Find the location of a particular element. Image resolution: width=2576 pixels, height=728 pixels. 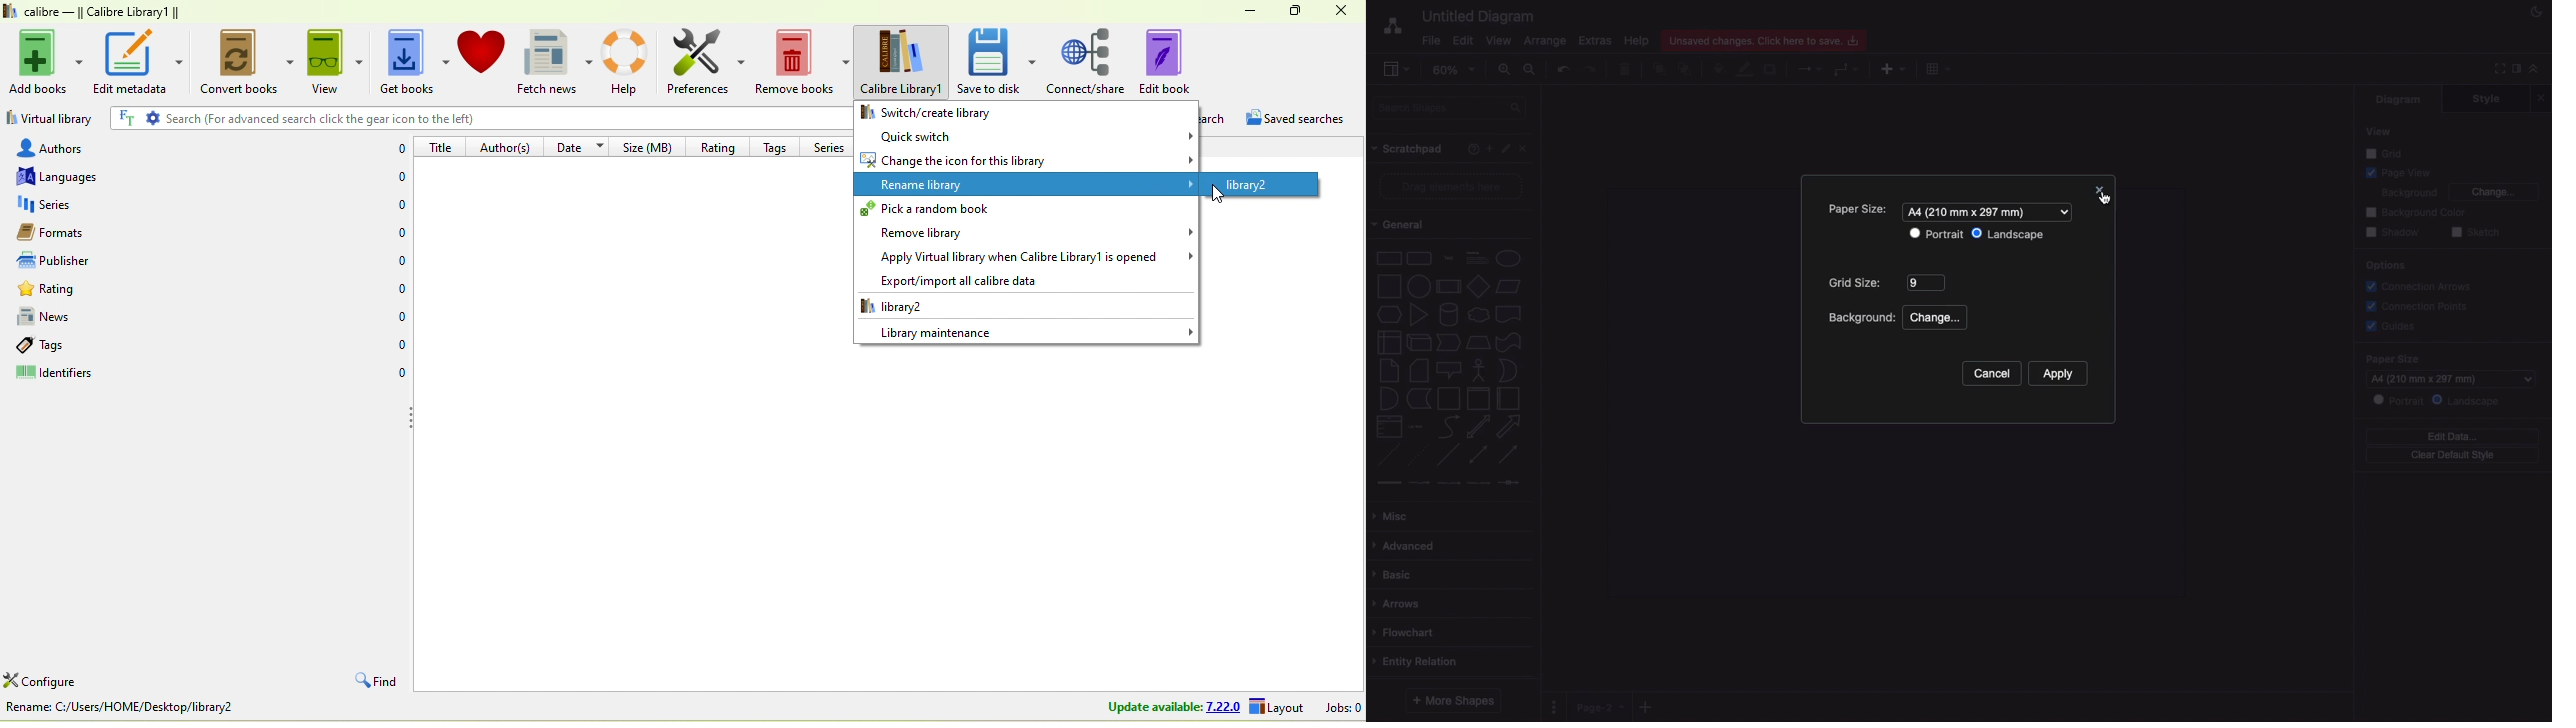

Close is located at coordinates (1523, 148).